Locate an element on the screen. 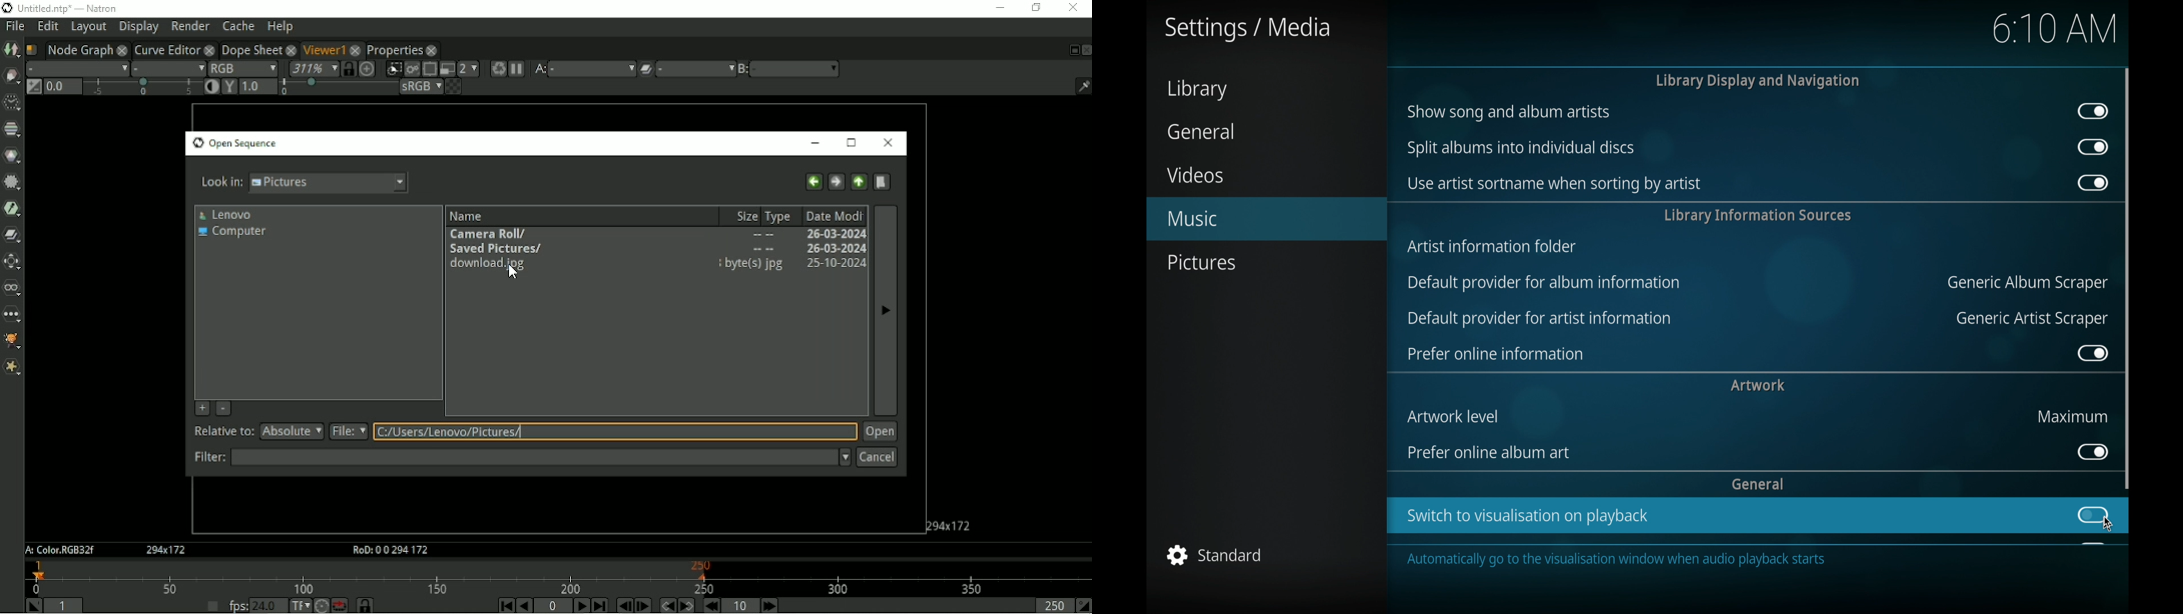 The width and height of the screenshot is (2184, 616). pictures is located at coordinates (331, 183).